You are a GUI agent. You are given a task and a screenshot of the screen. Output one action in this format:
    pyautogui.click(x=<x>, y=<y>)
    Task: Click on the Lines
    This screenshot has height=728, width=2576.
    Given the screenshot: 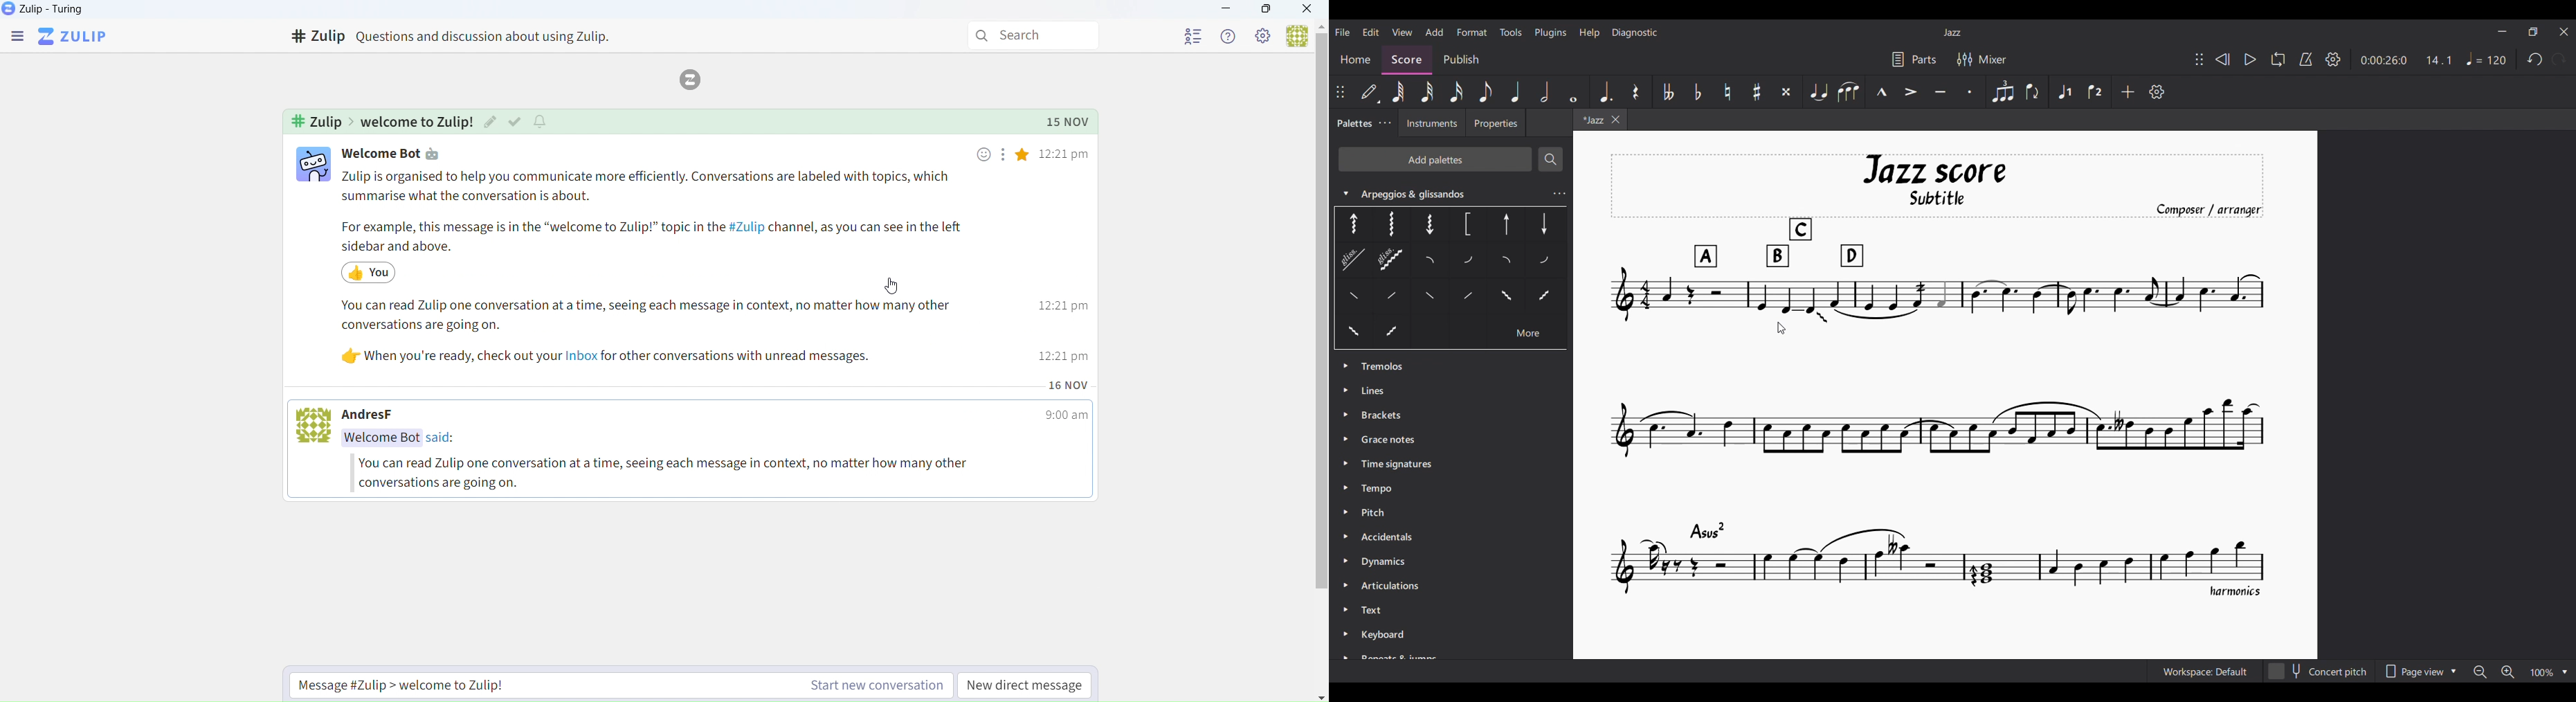 What is the action you would take?
    pyautogui.click(x=1385, y=389)
    